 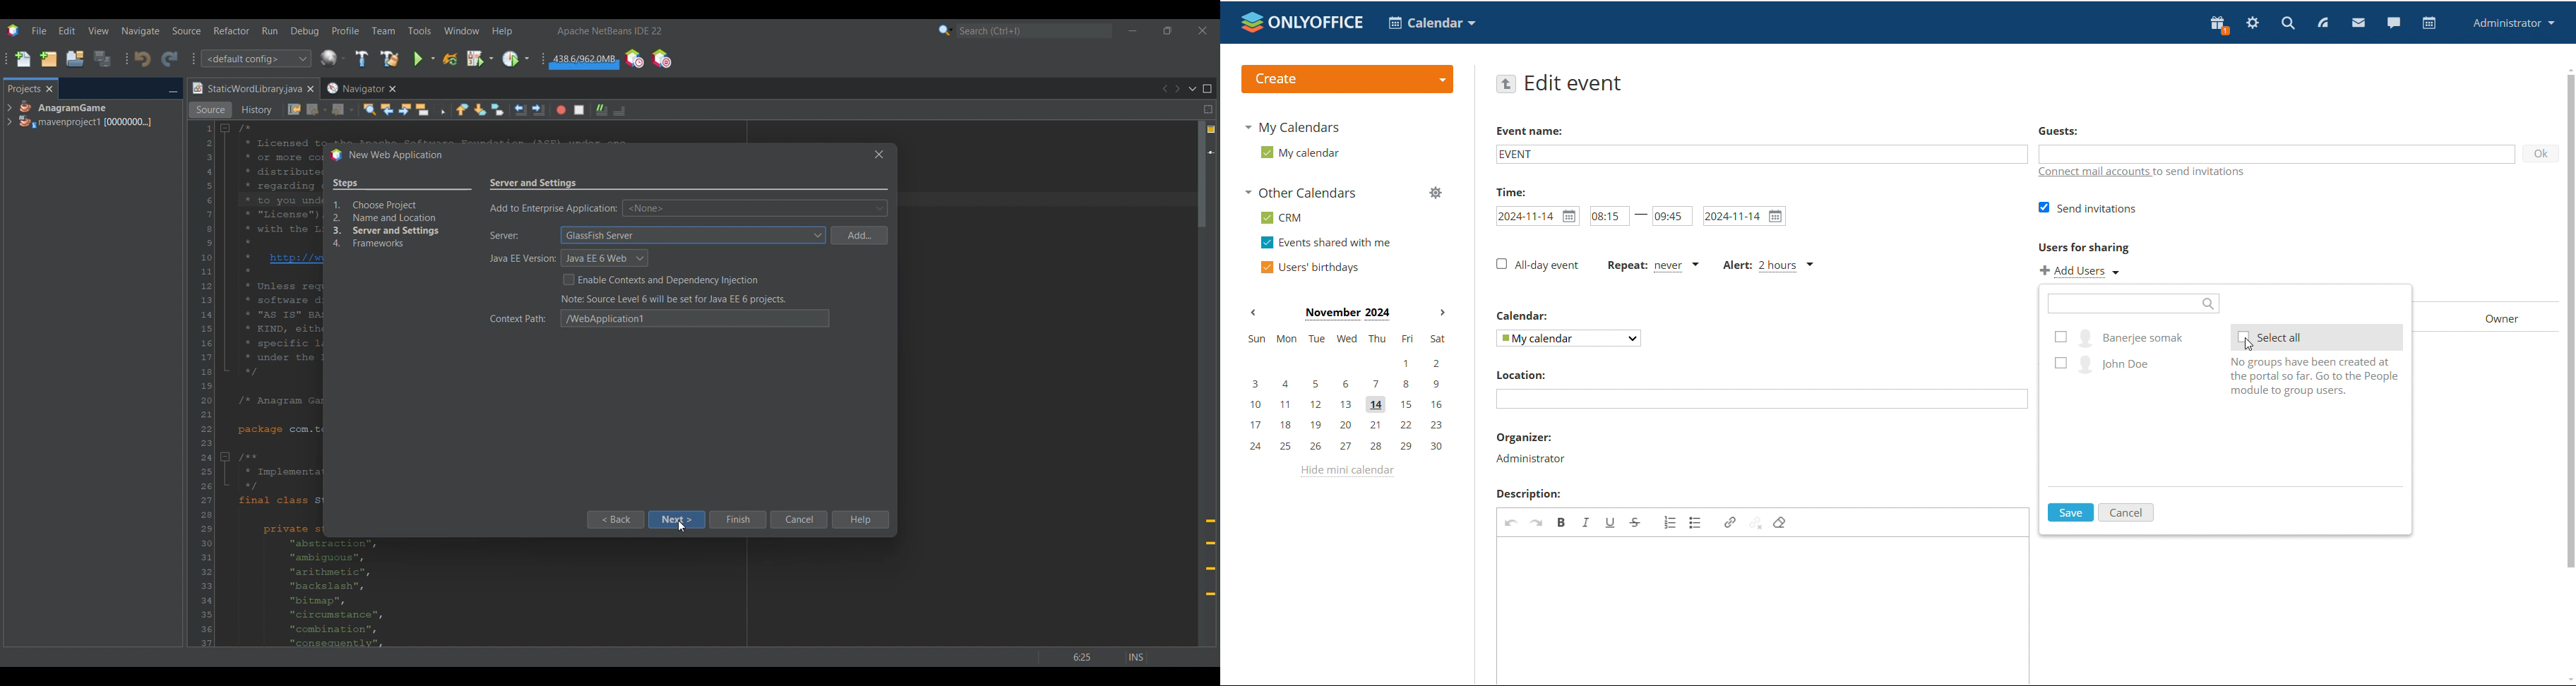 I want to click on 3, 4, 5, 6, 7, 8, 9, so click(x=1344, y=385).